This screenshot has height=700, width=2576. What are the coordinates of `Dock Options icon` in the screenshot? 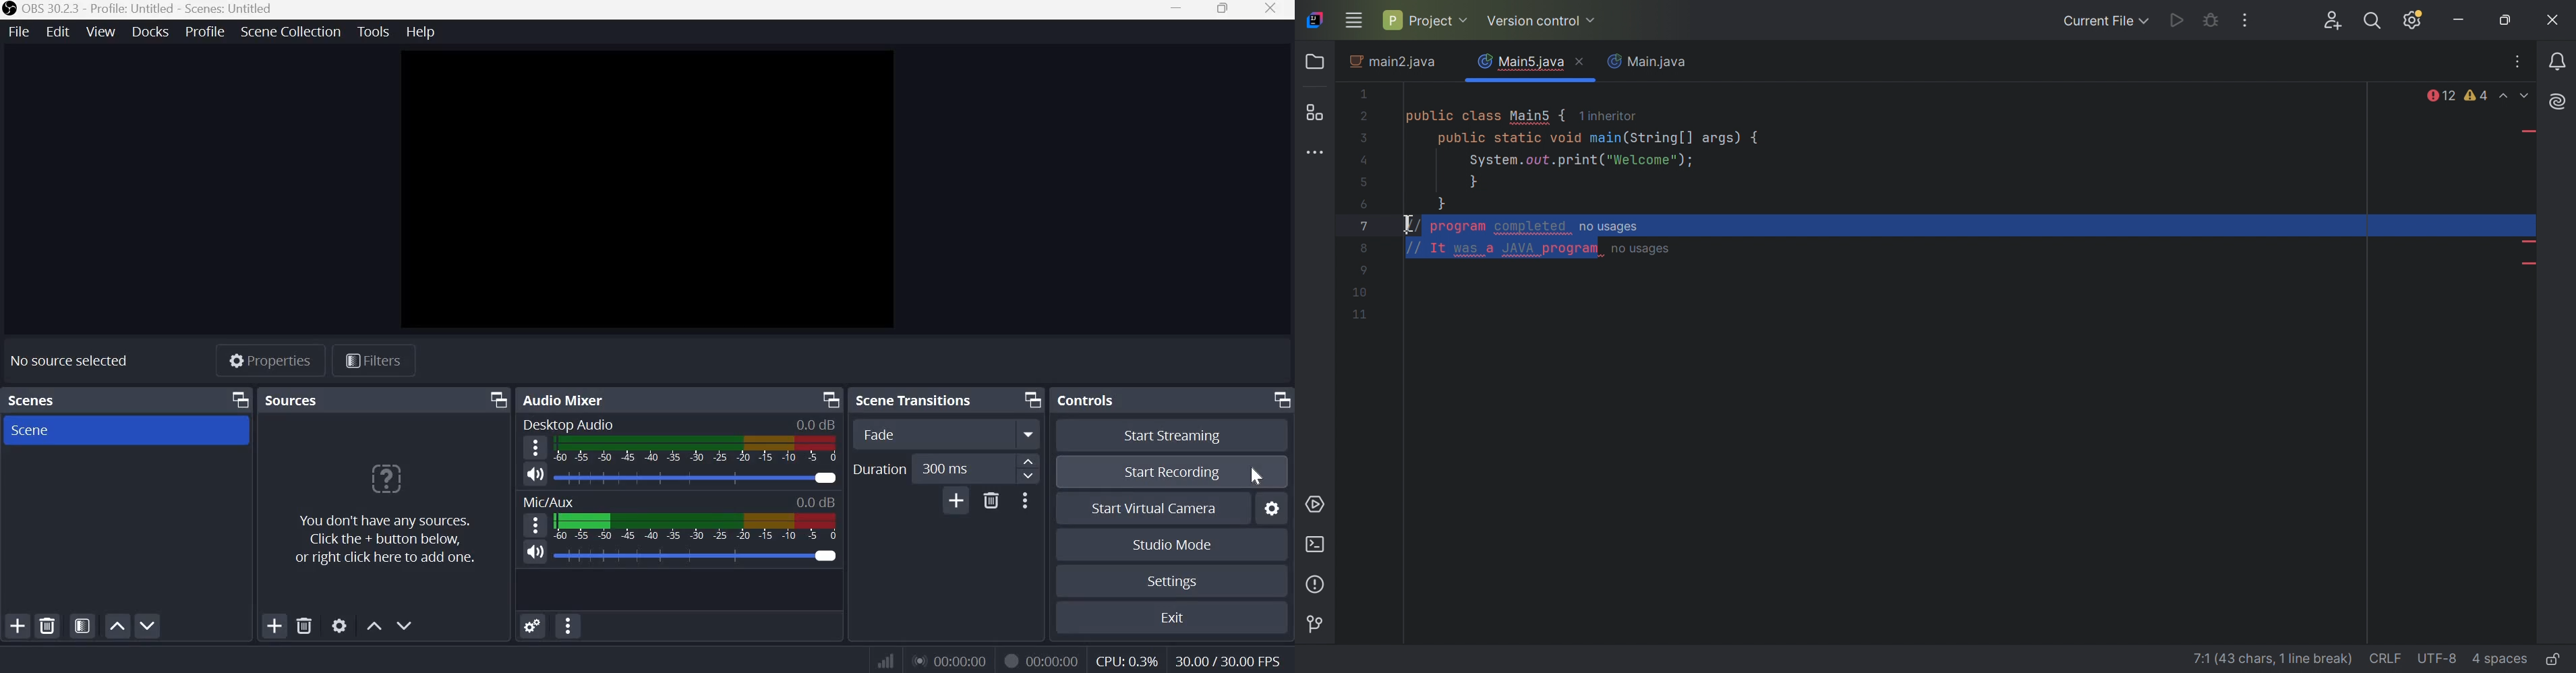 It's located at (1032, 401).